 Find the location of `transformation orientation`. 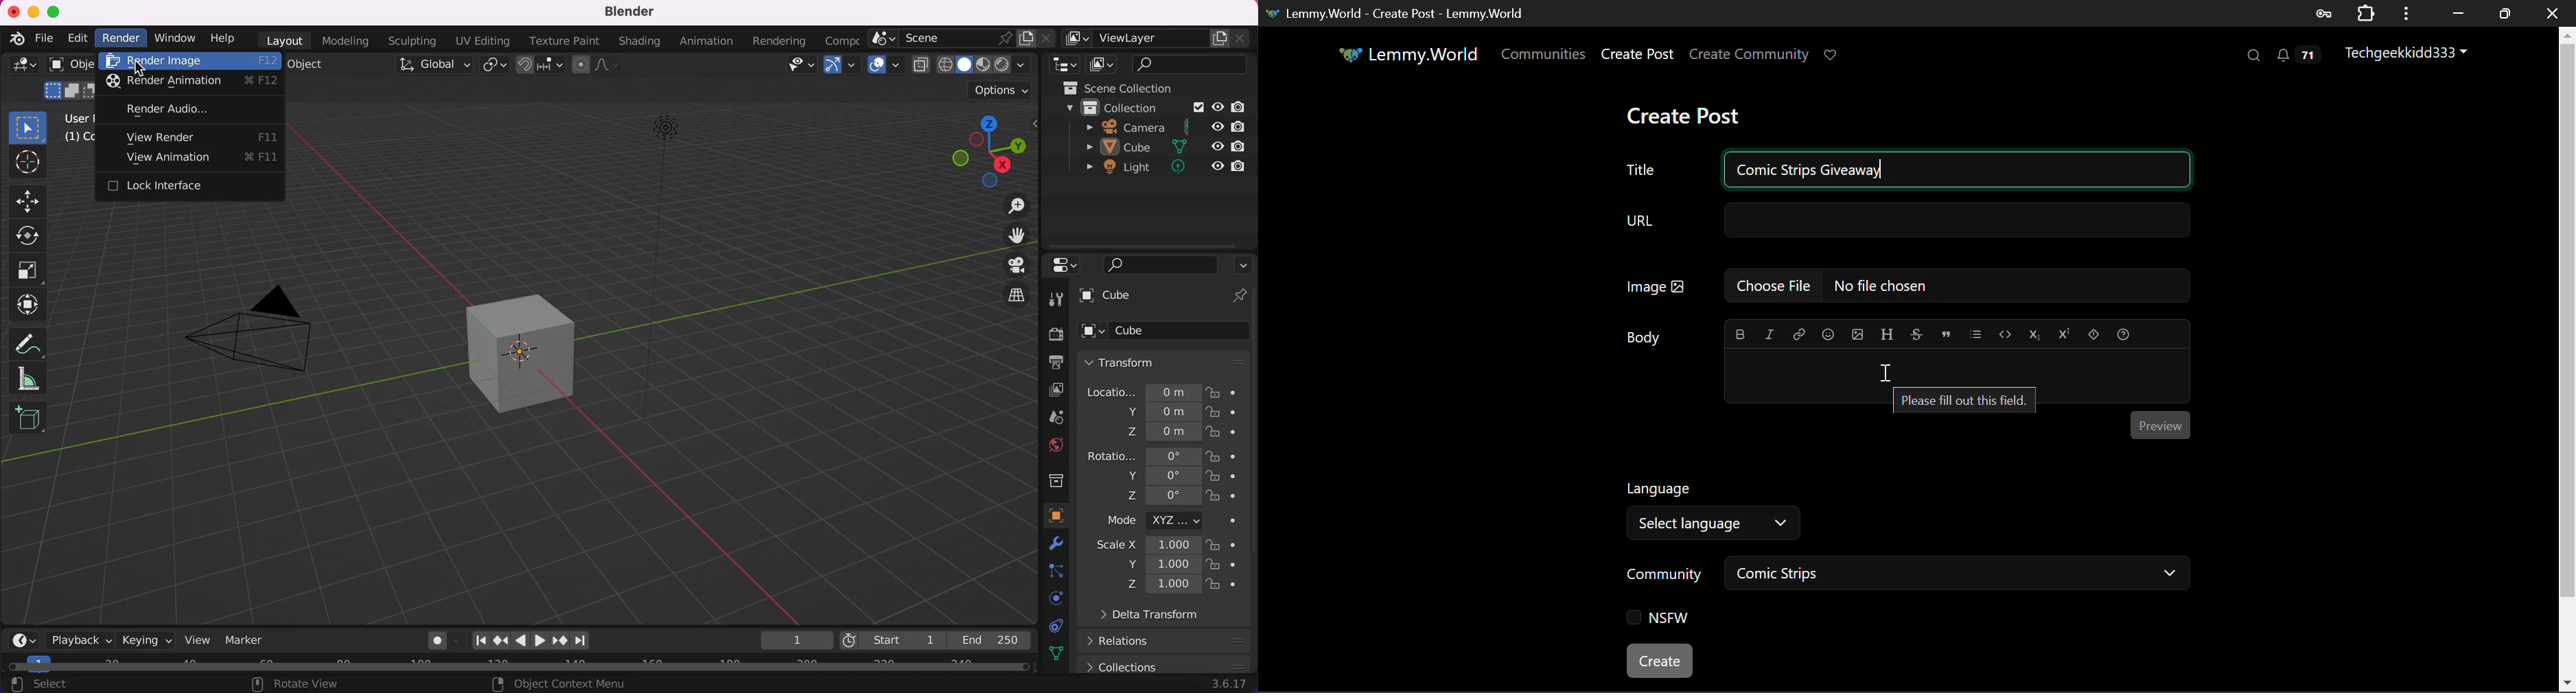

transformation orientation is located at coordinates (429, 69).